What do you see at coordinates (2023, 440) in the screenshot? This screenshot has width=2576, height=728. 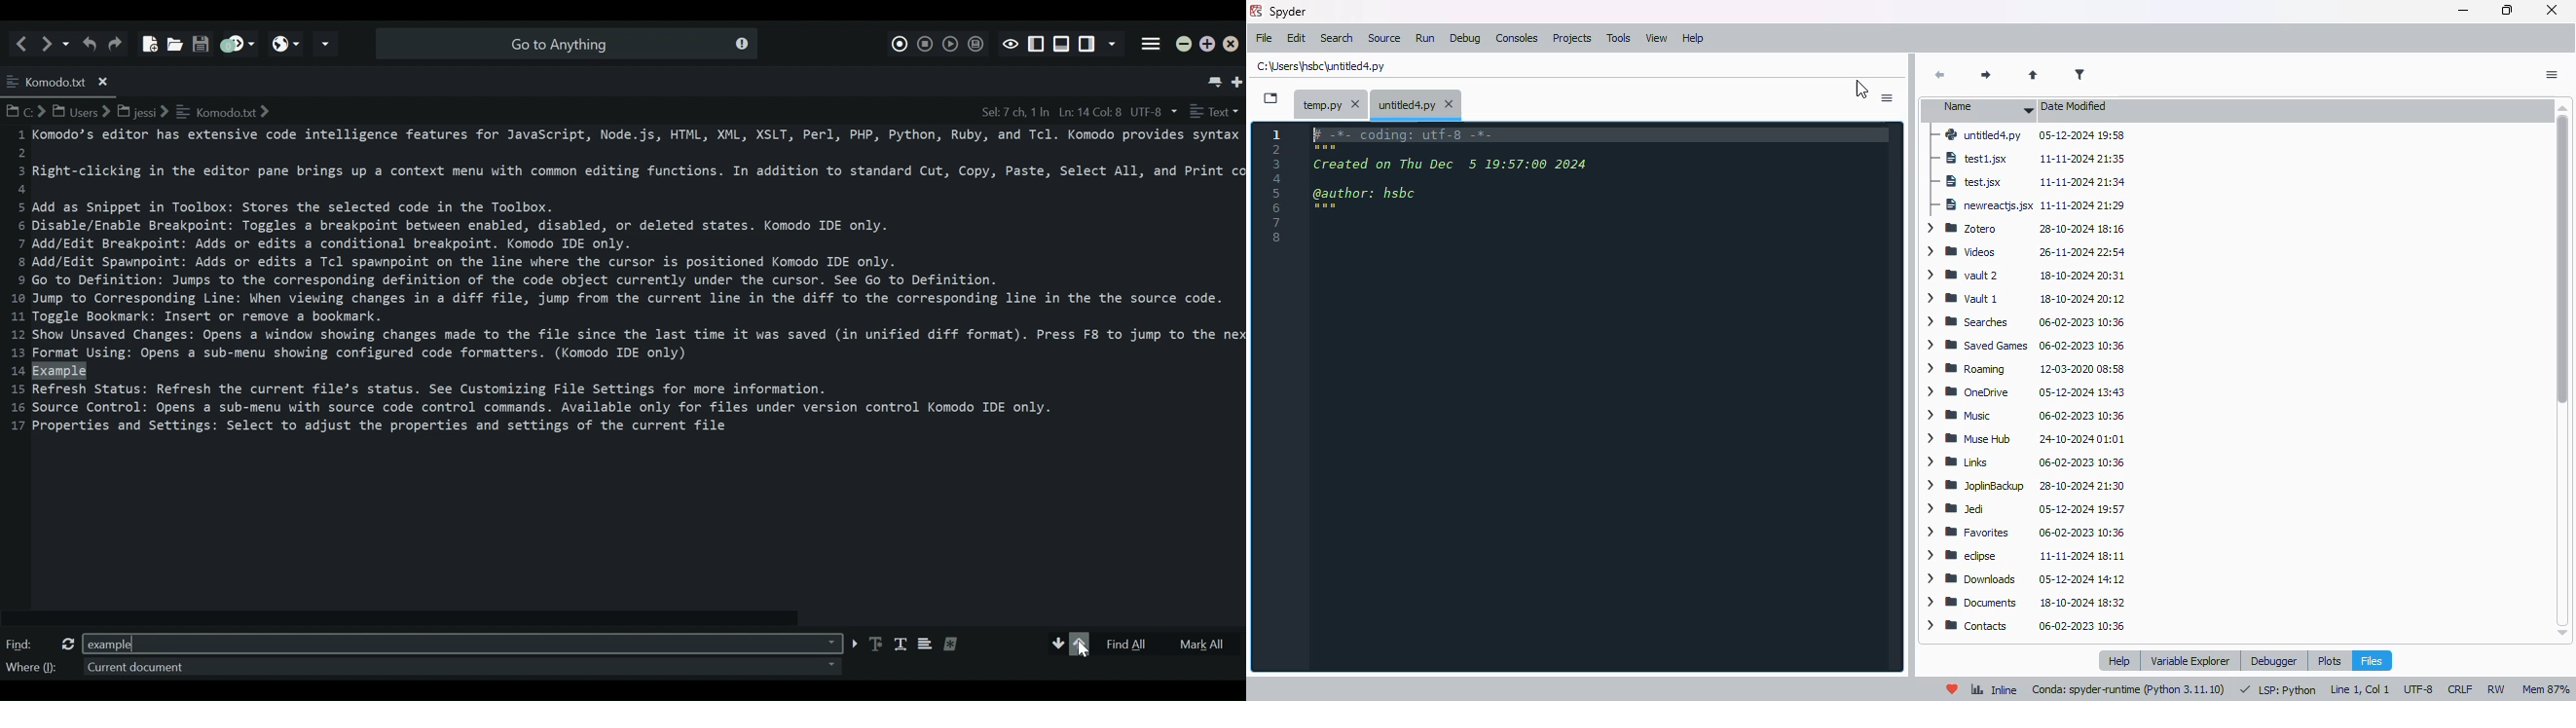 I see `one drive` at bounding box center [2023, 440].